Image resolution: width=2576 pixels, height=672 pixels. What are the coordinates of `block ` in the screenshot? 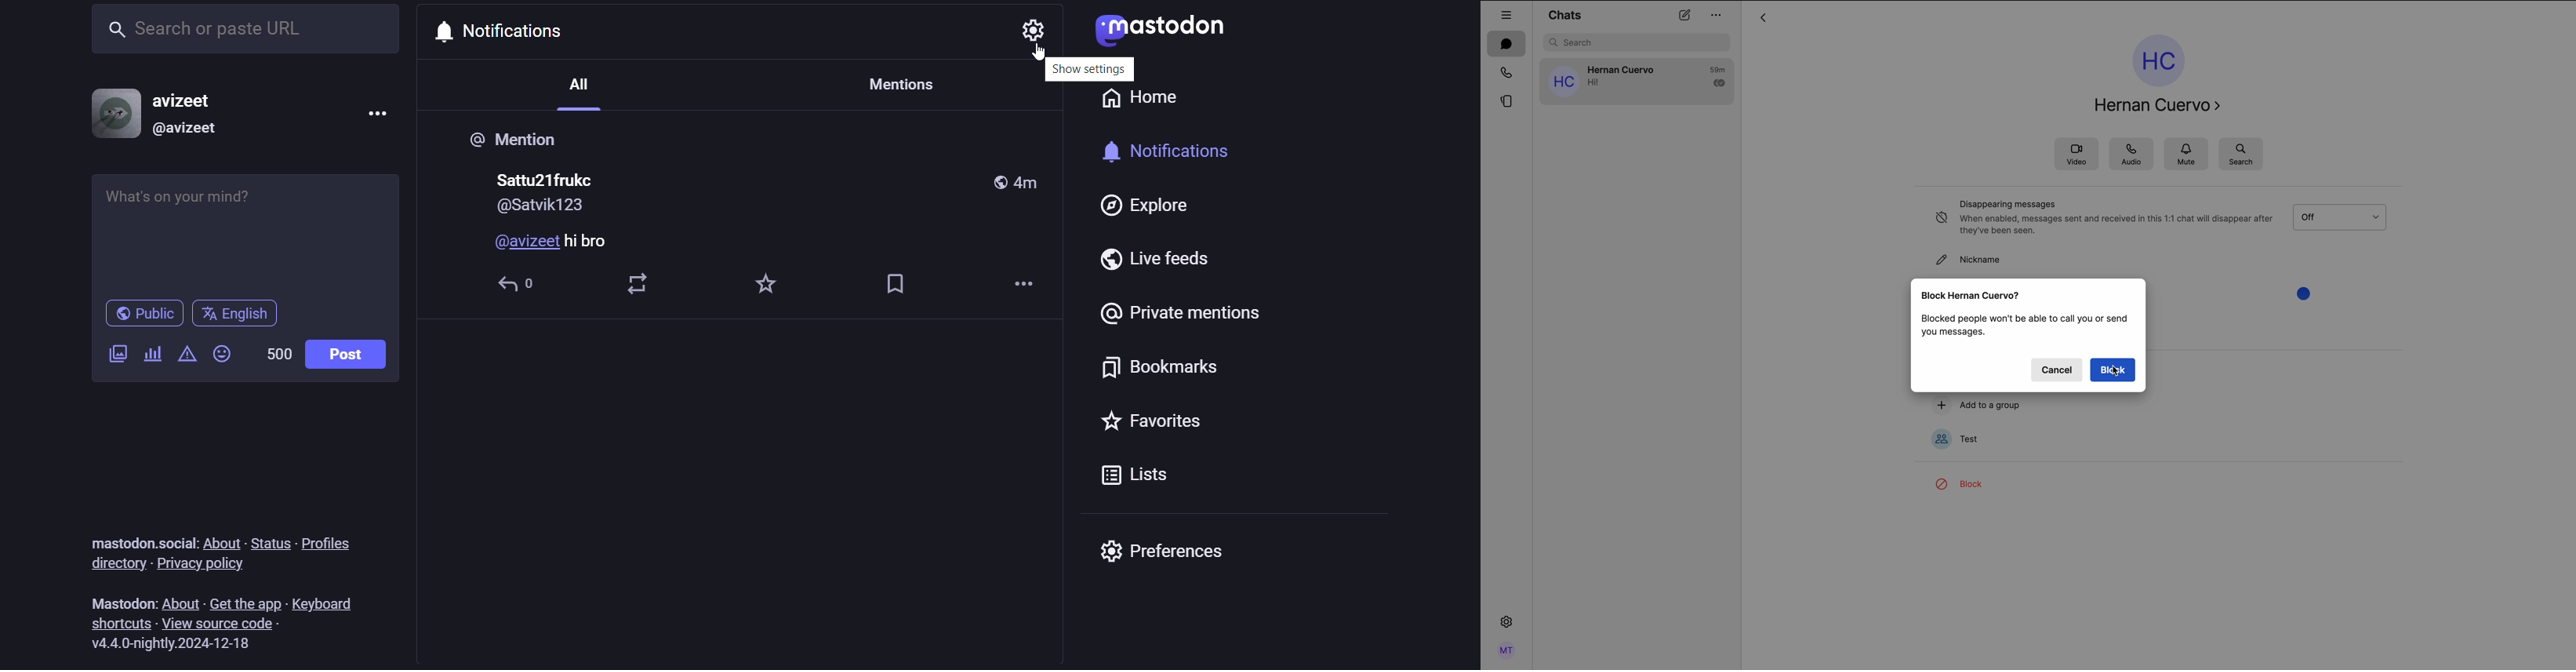 It's located at (2112, 371).